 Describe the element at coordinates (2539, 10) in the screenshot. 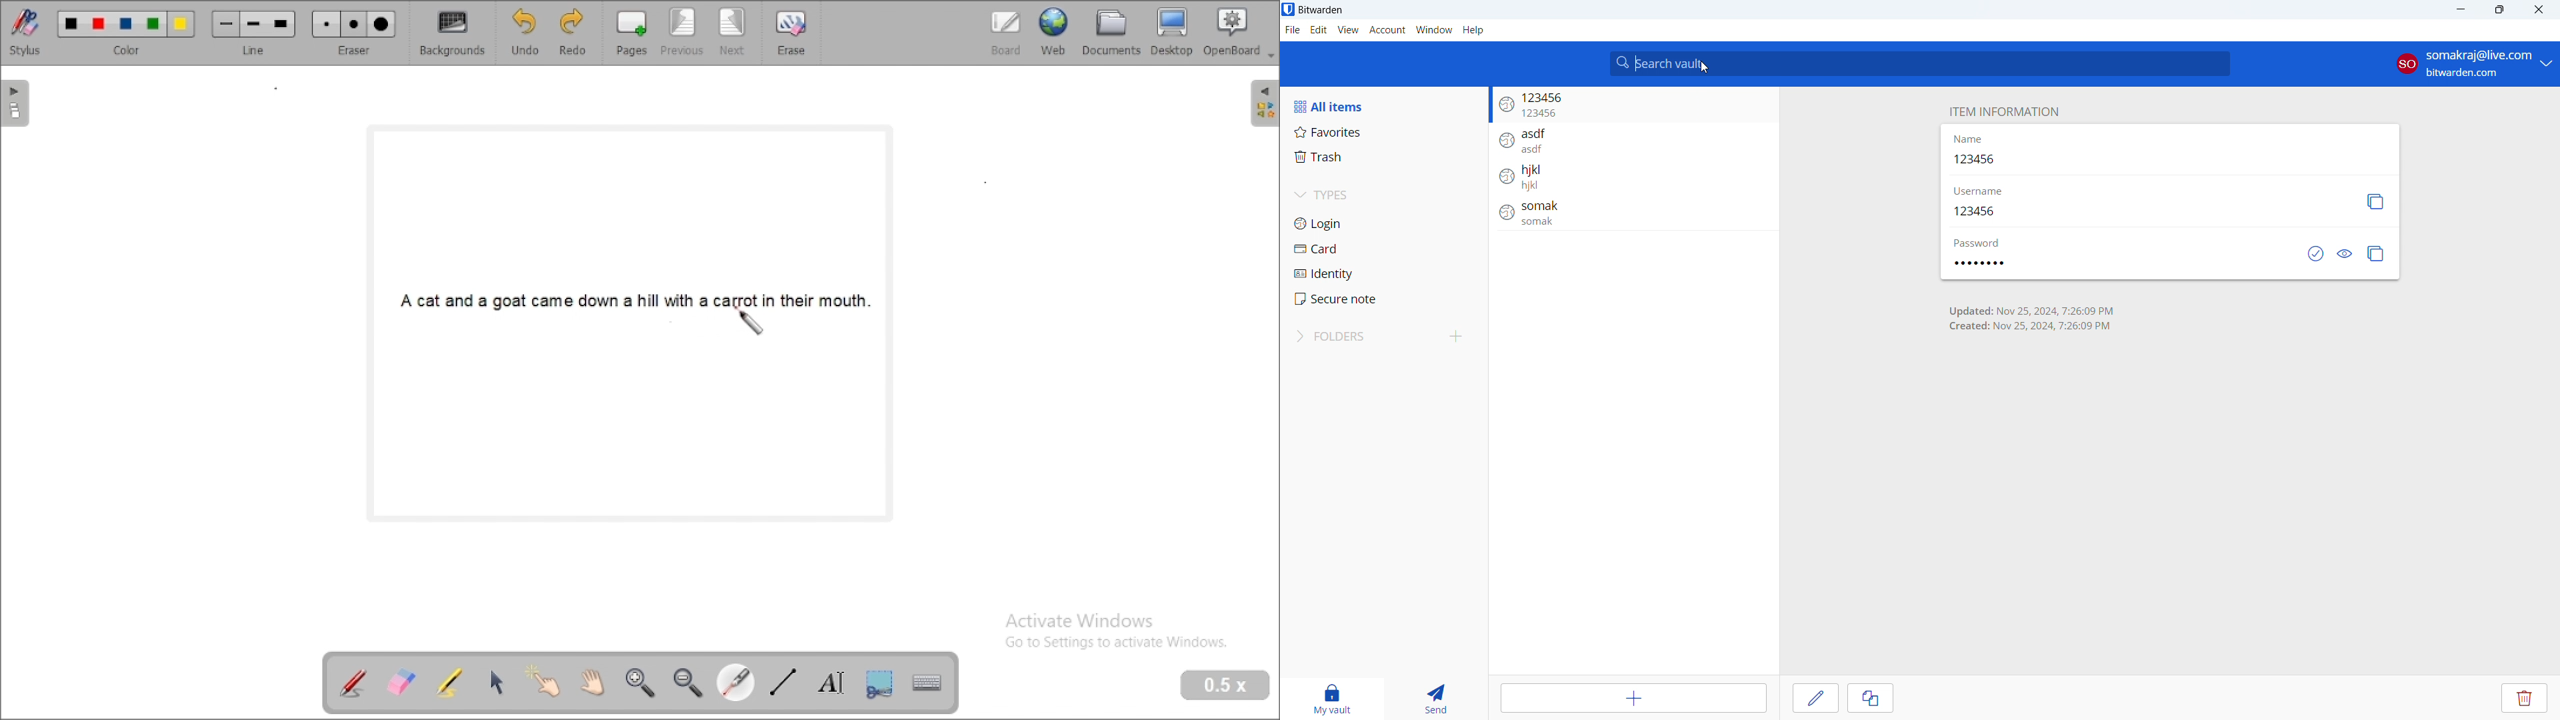

I see `close` at that location.